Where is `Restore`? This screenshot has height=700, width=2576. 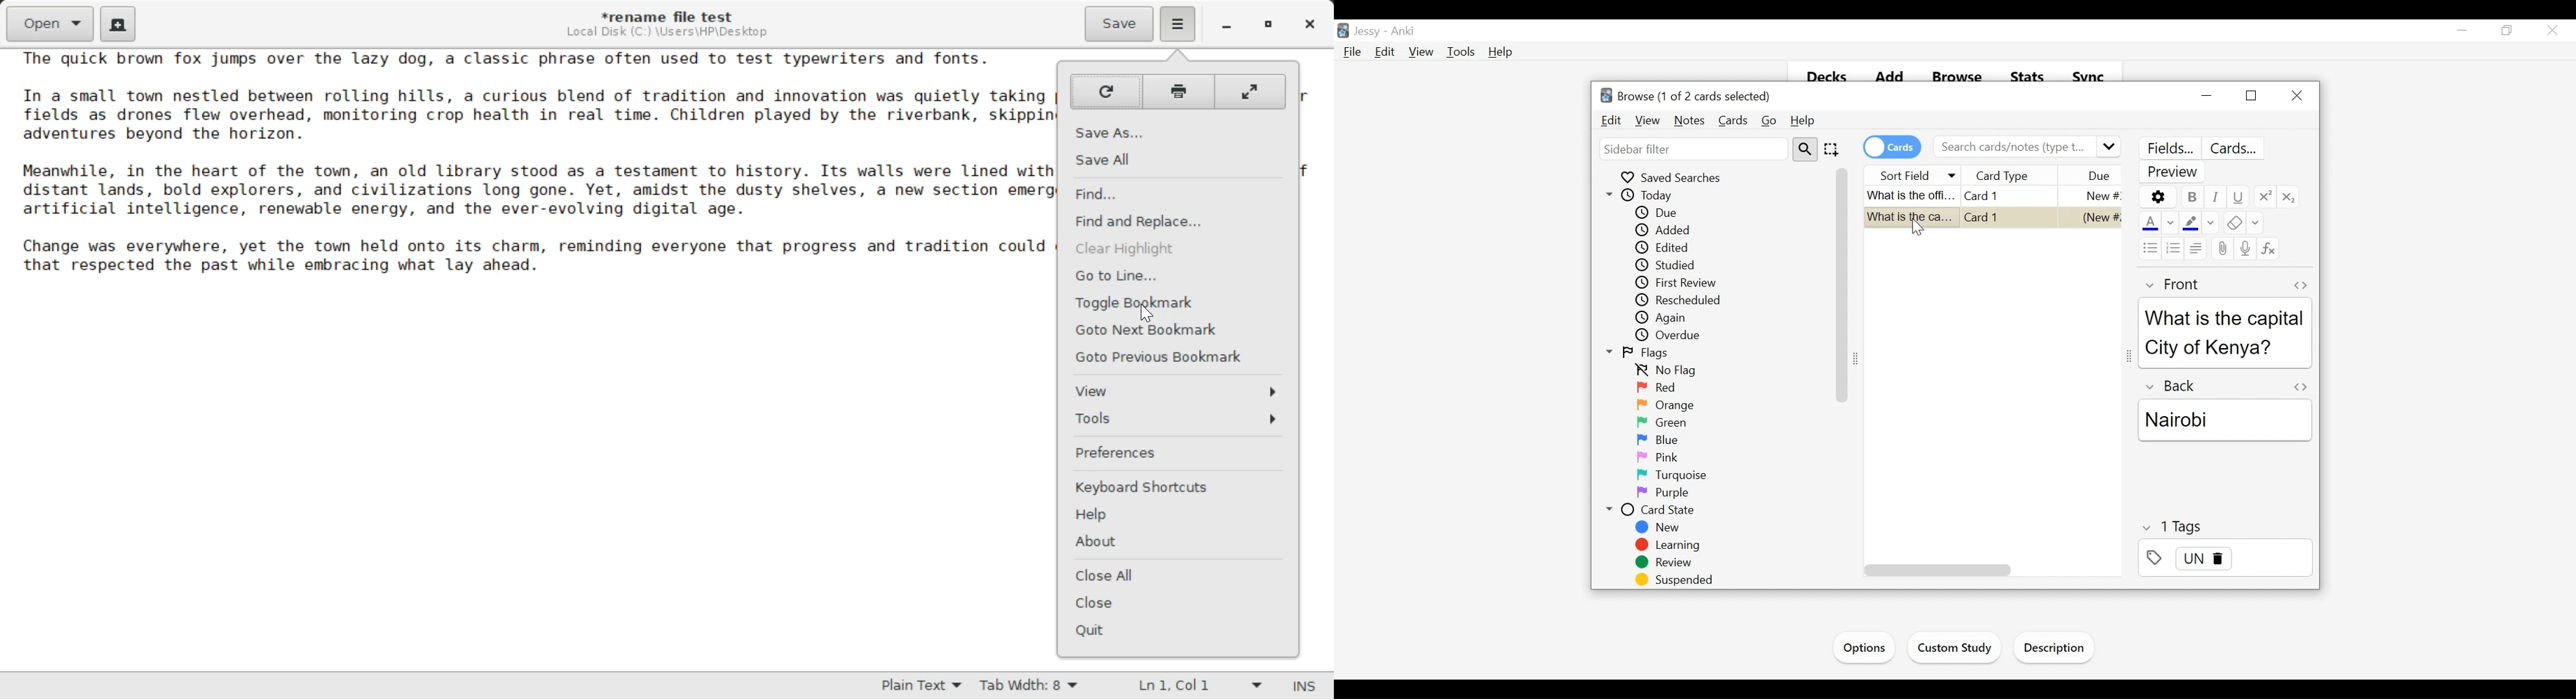
Restore is located at coordinates (2250, 96).